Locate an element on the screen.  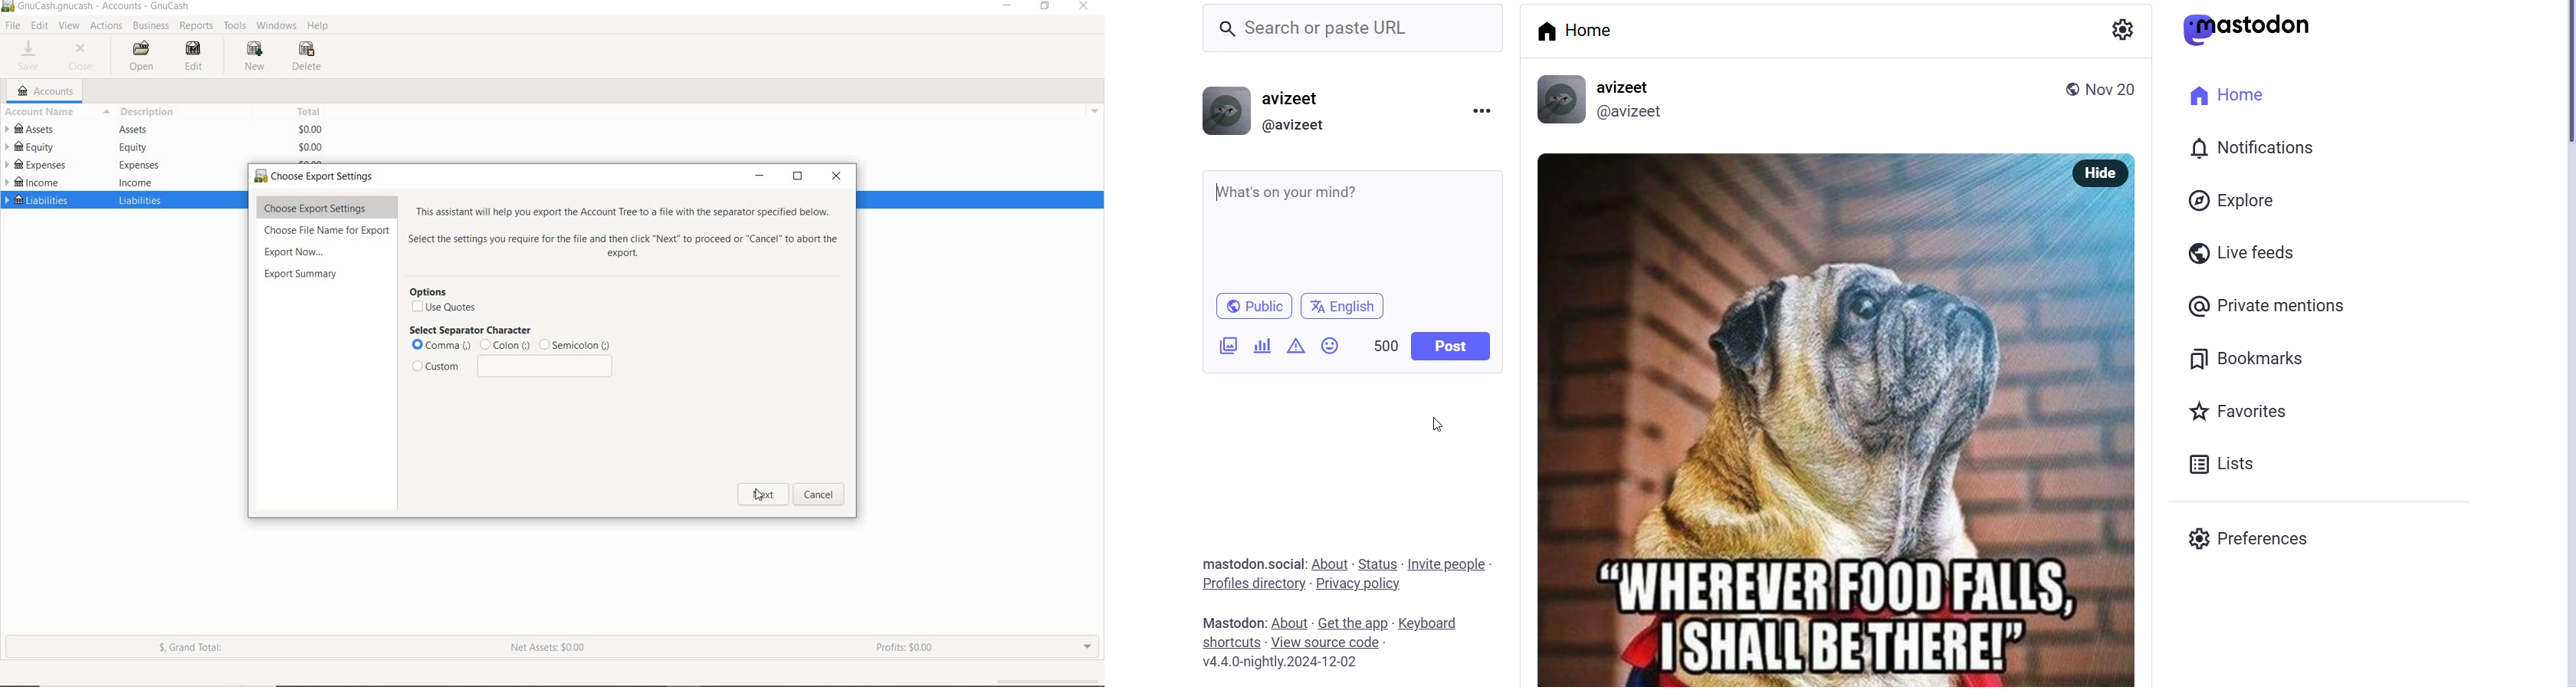
next is located at coordinates (762, 493).